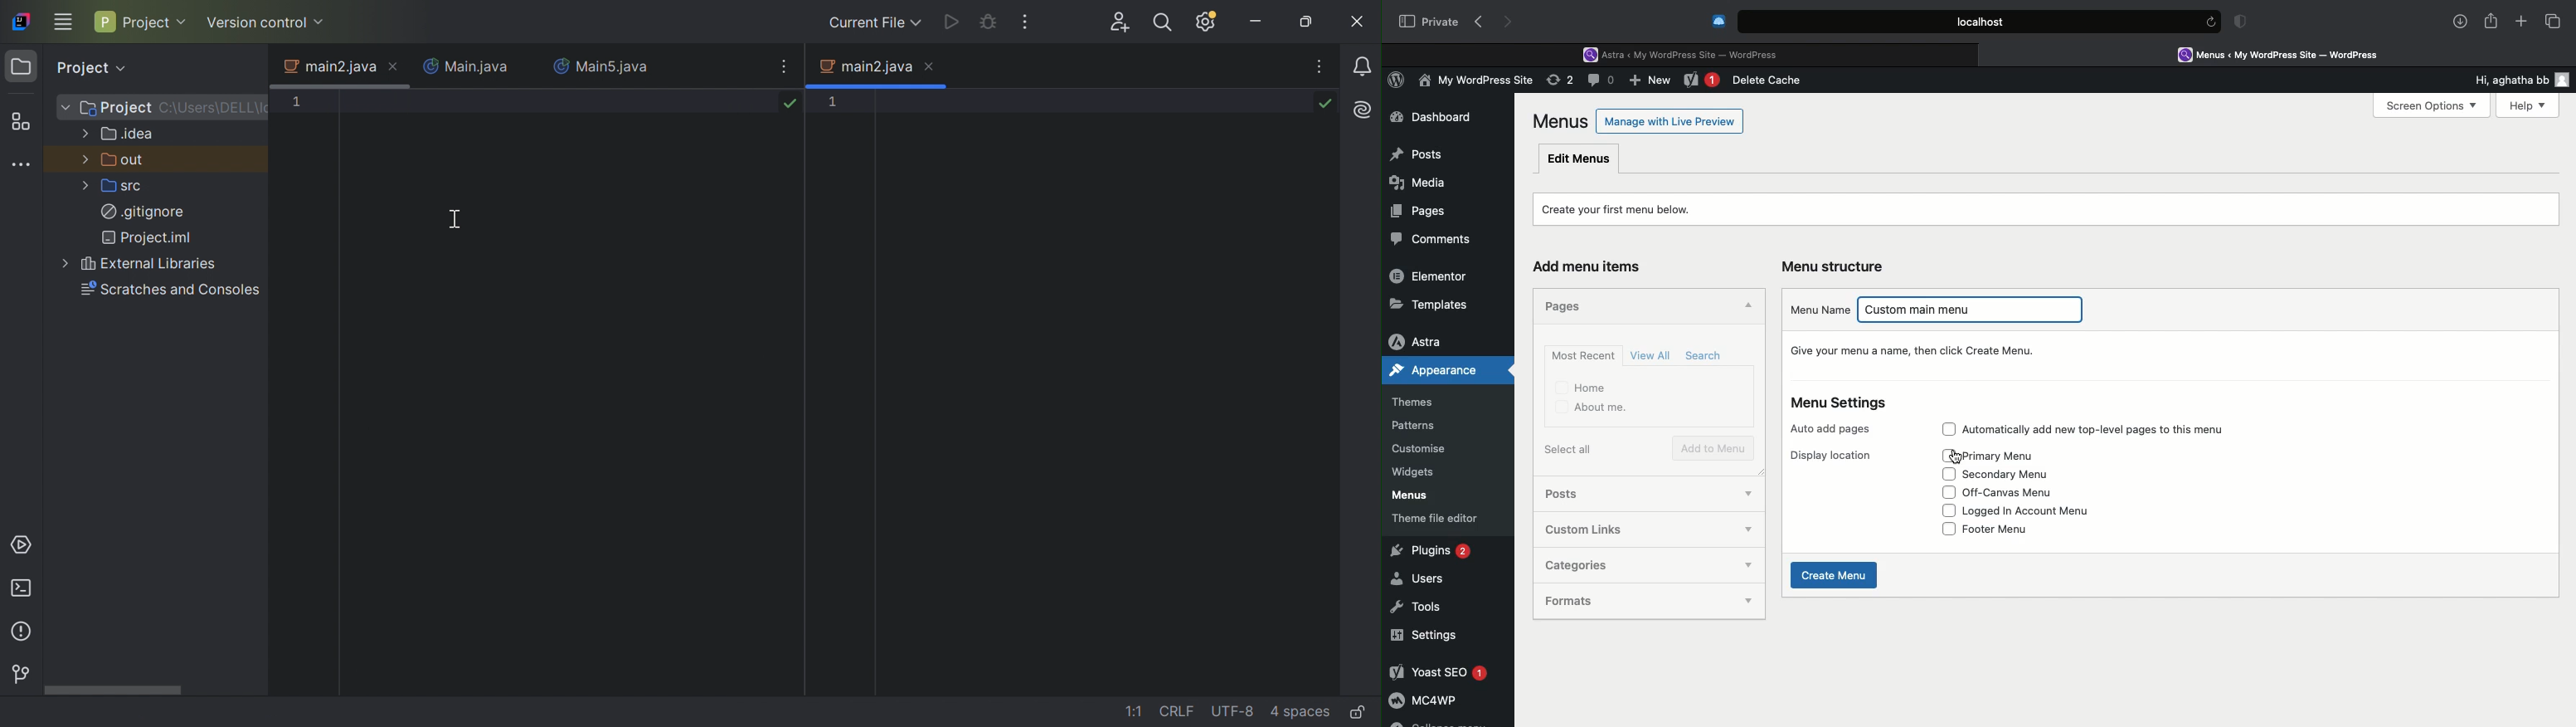 This screenshot has width=2576, height=728. What do you see at coordinates (2565, 80) in the screenshot?
I see `user icon` at bounding box center [2565, 80].